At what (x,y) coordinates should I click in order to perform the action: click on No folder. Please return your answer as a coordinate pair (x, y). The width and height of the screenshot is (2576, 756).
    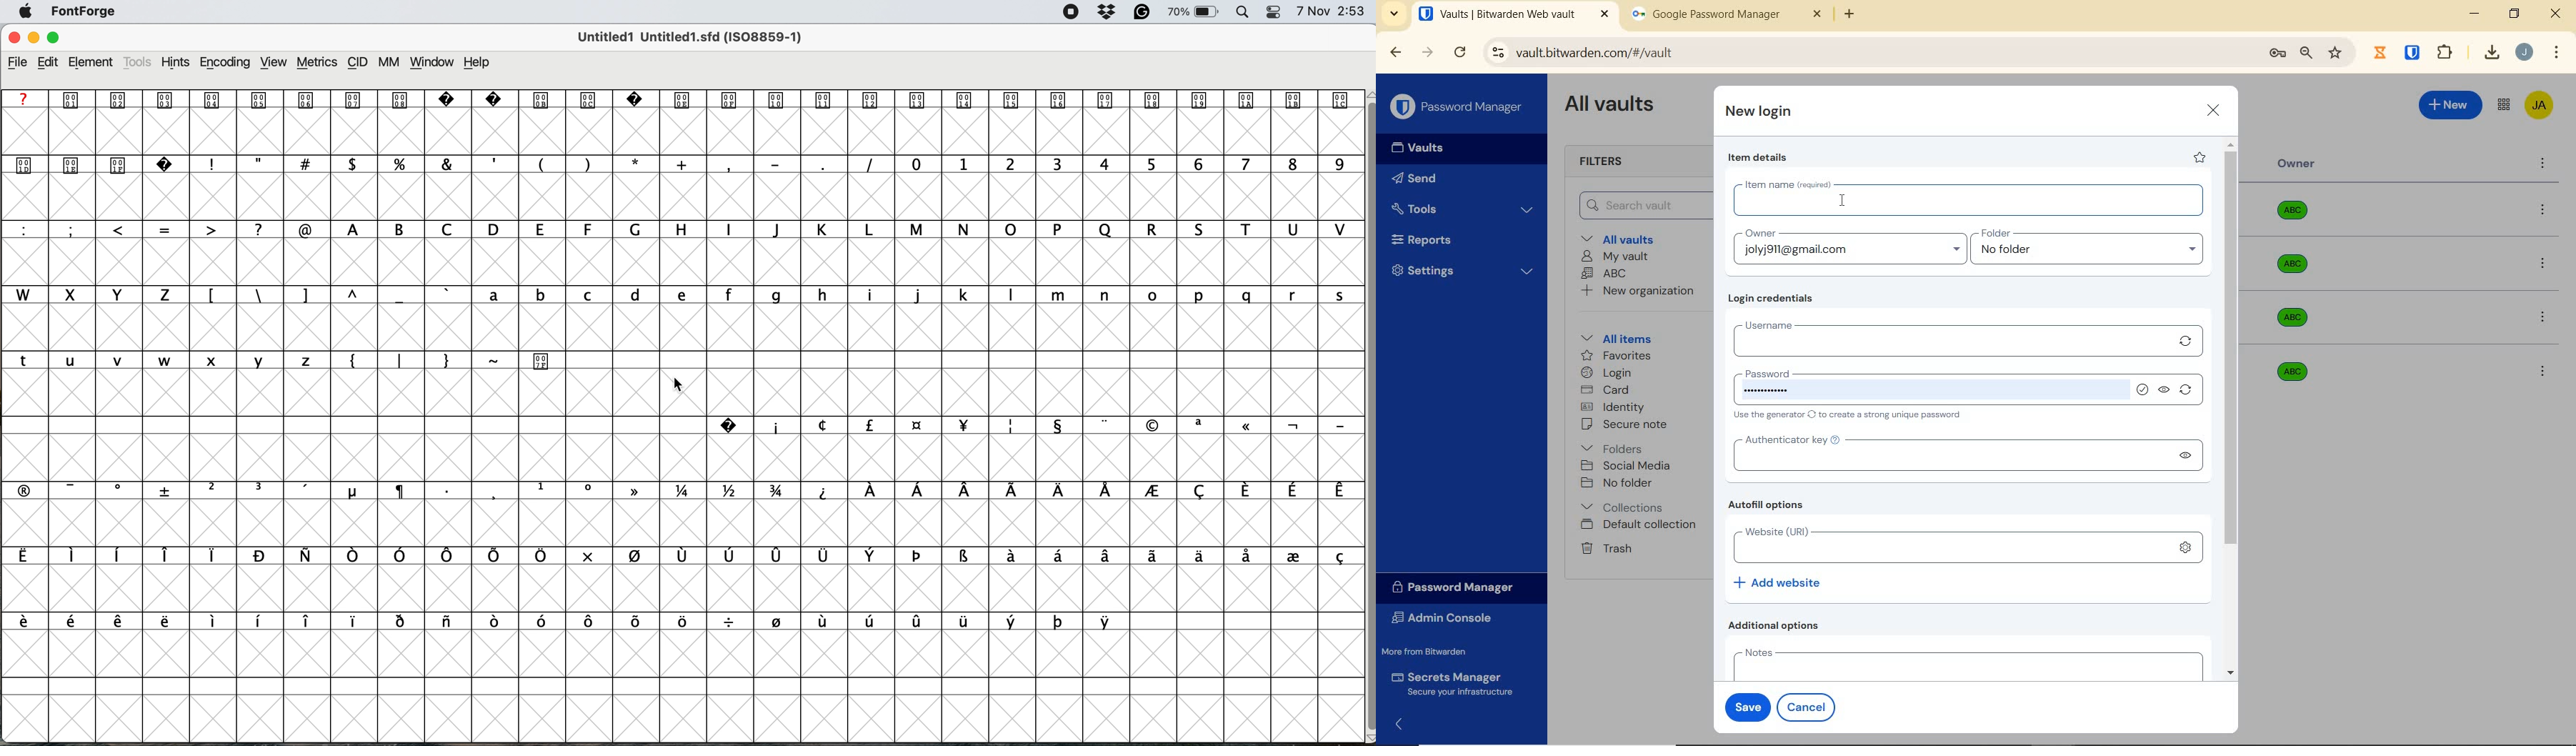
    Looking at the image, I should click on (1619, 484).